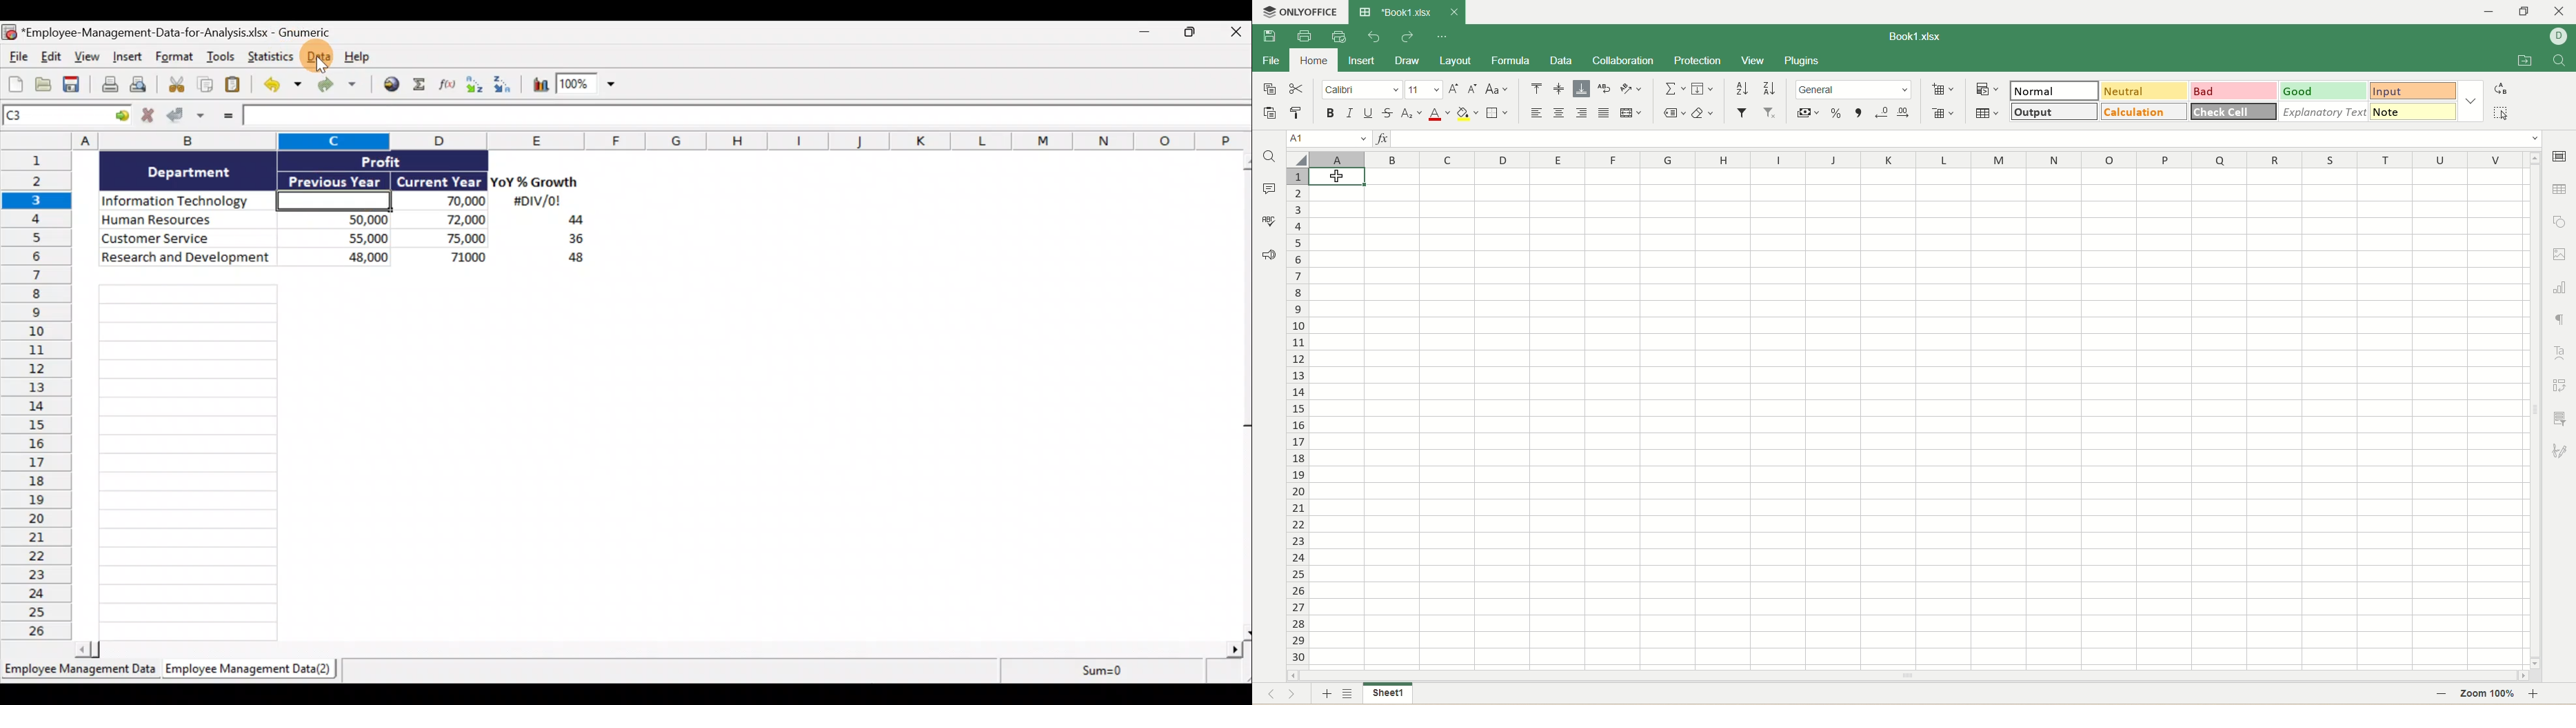 The height and width of the screenshot is (728, 2576). What do you see at coordinates (1234, 35) in the screenshot?
I see `Close` at bounding box center [1234, 35].